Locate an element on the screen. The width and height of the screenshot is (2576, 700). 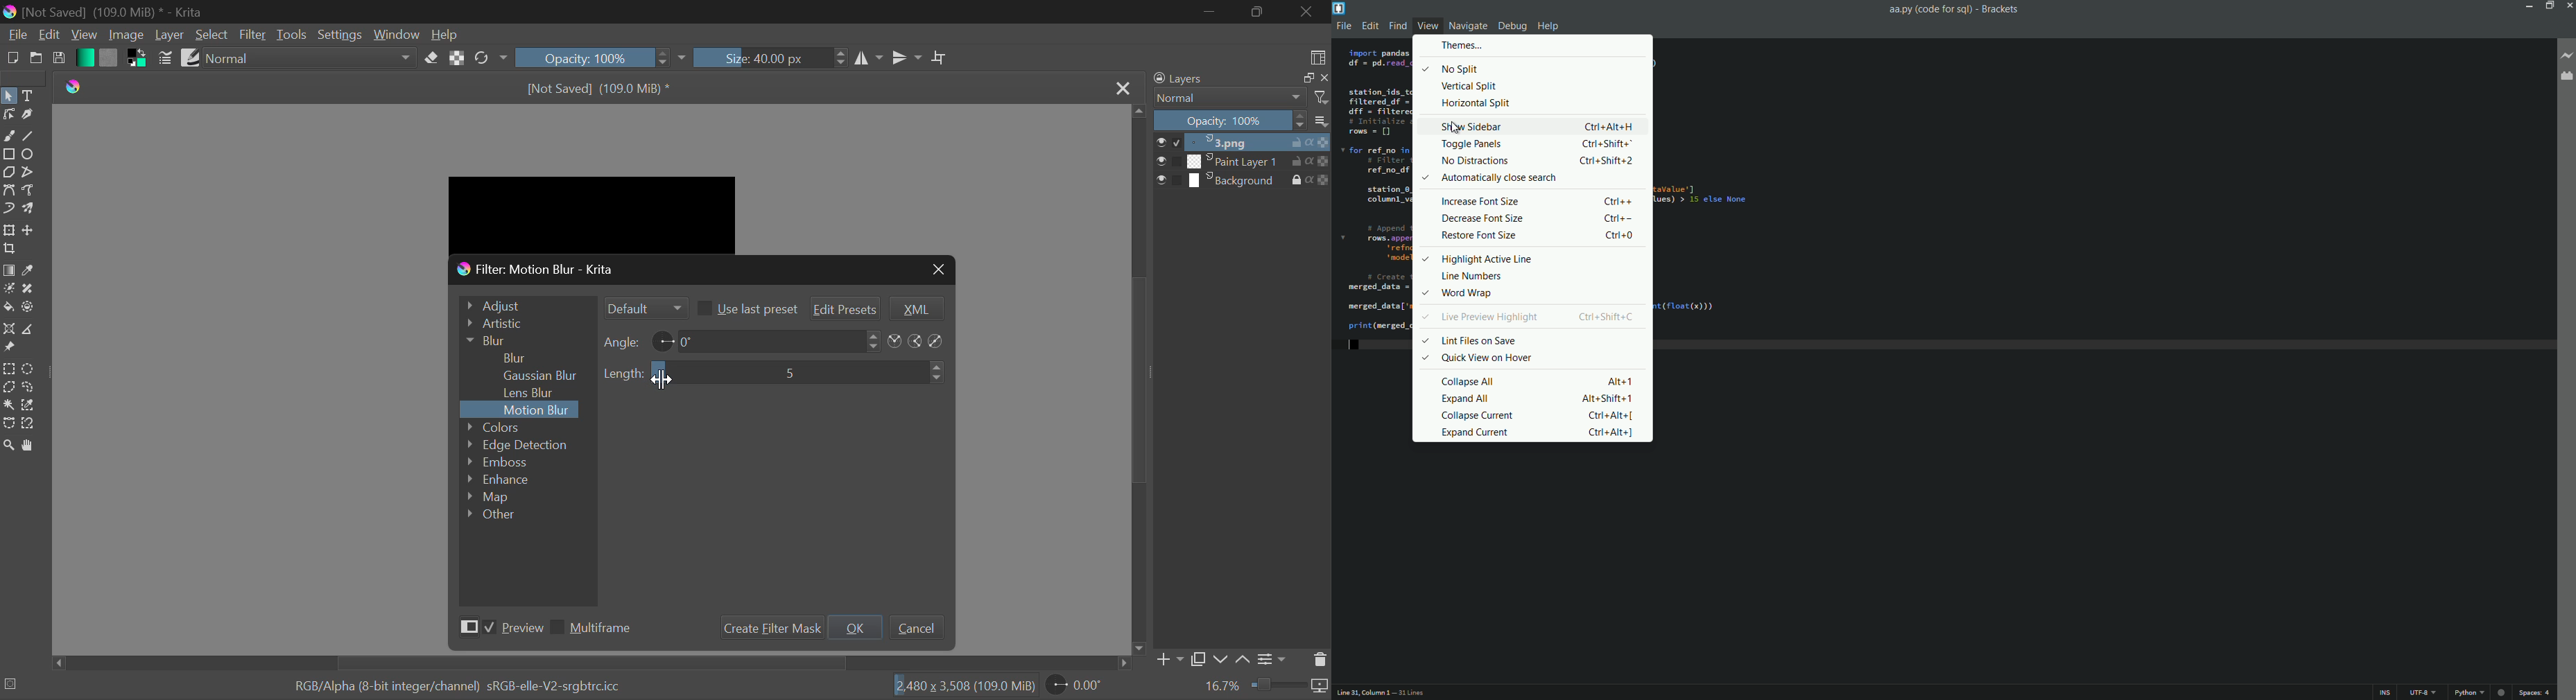
Background is located at coordinates (1243, 180).